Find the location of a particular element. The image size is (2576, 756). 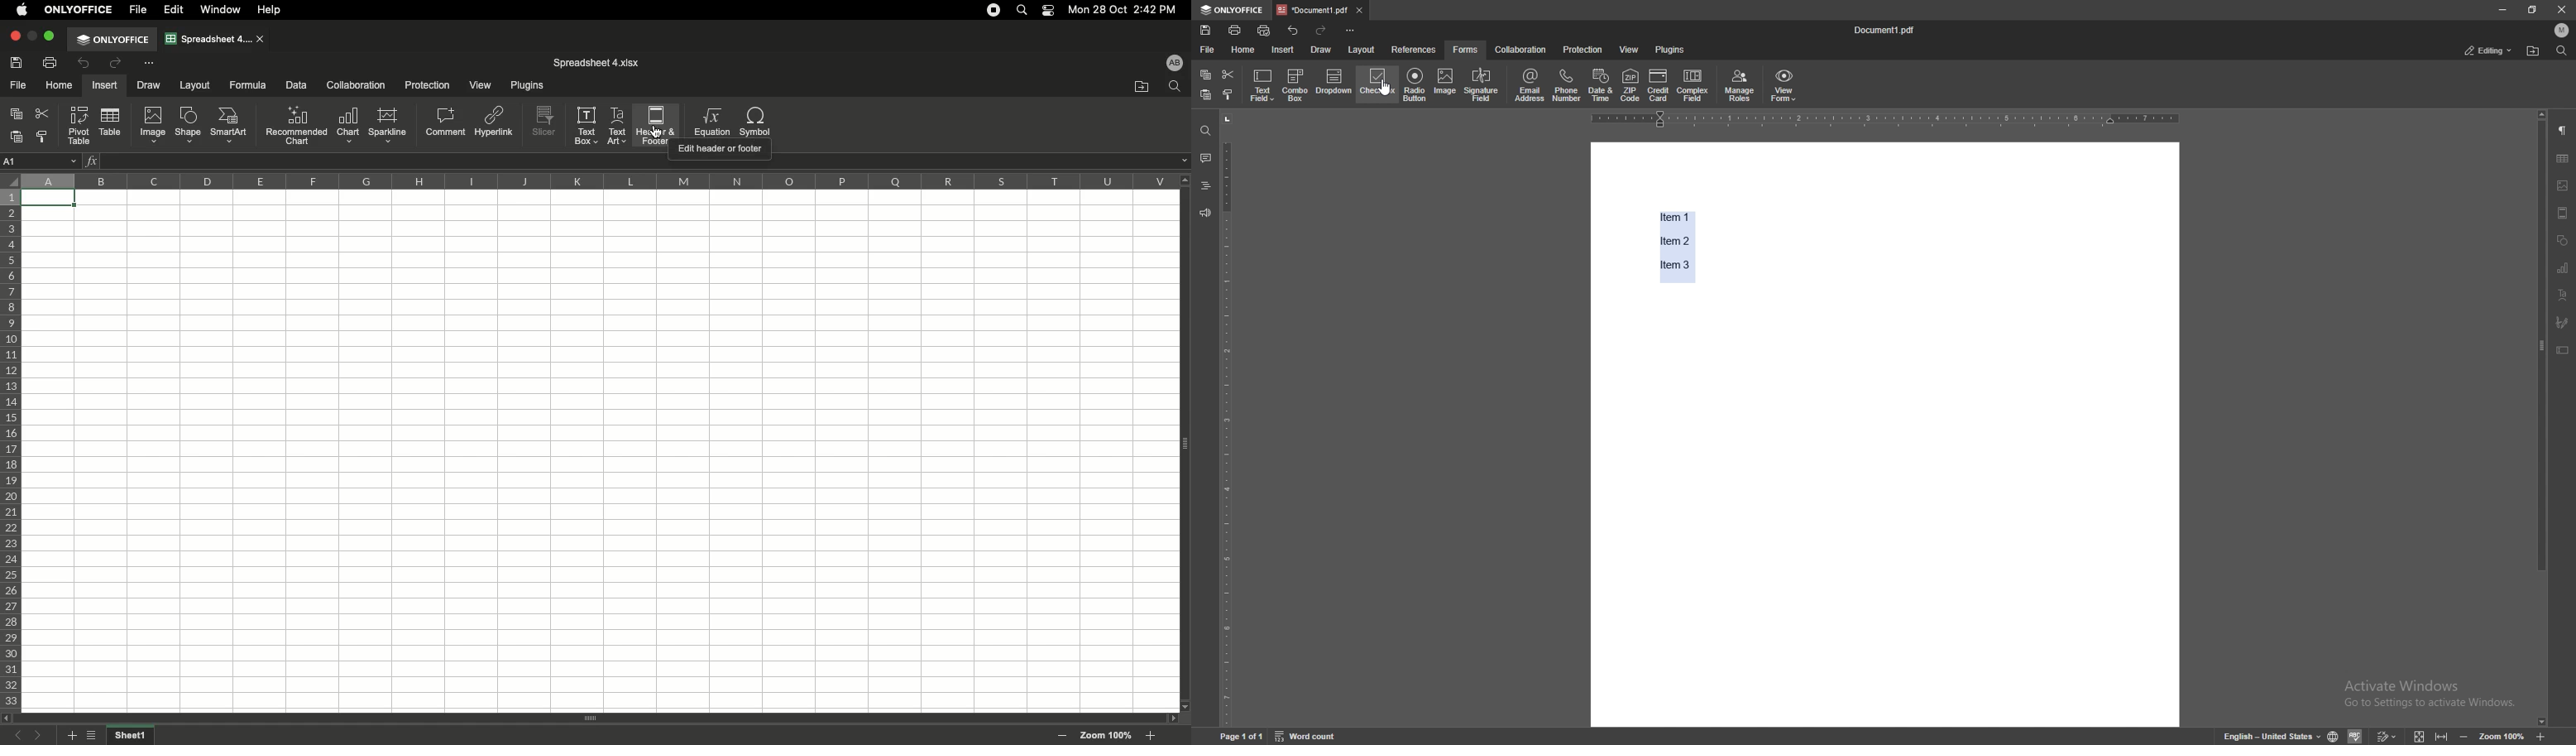

close is located at coordinates (261, 40).